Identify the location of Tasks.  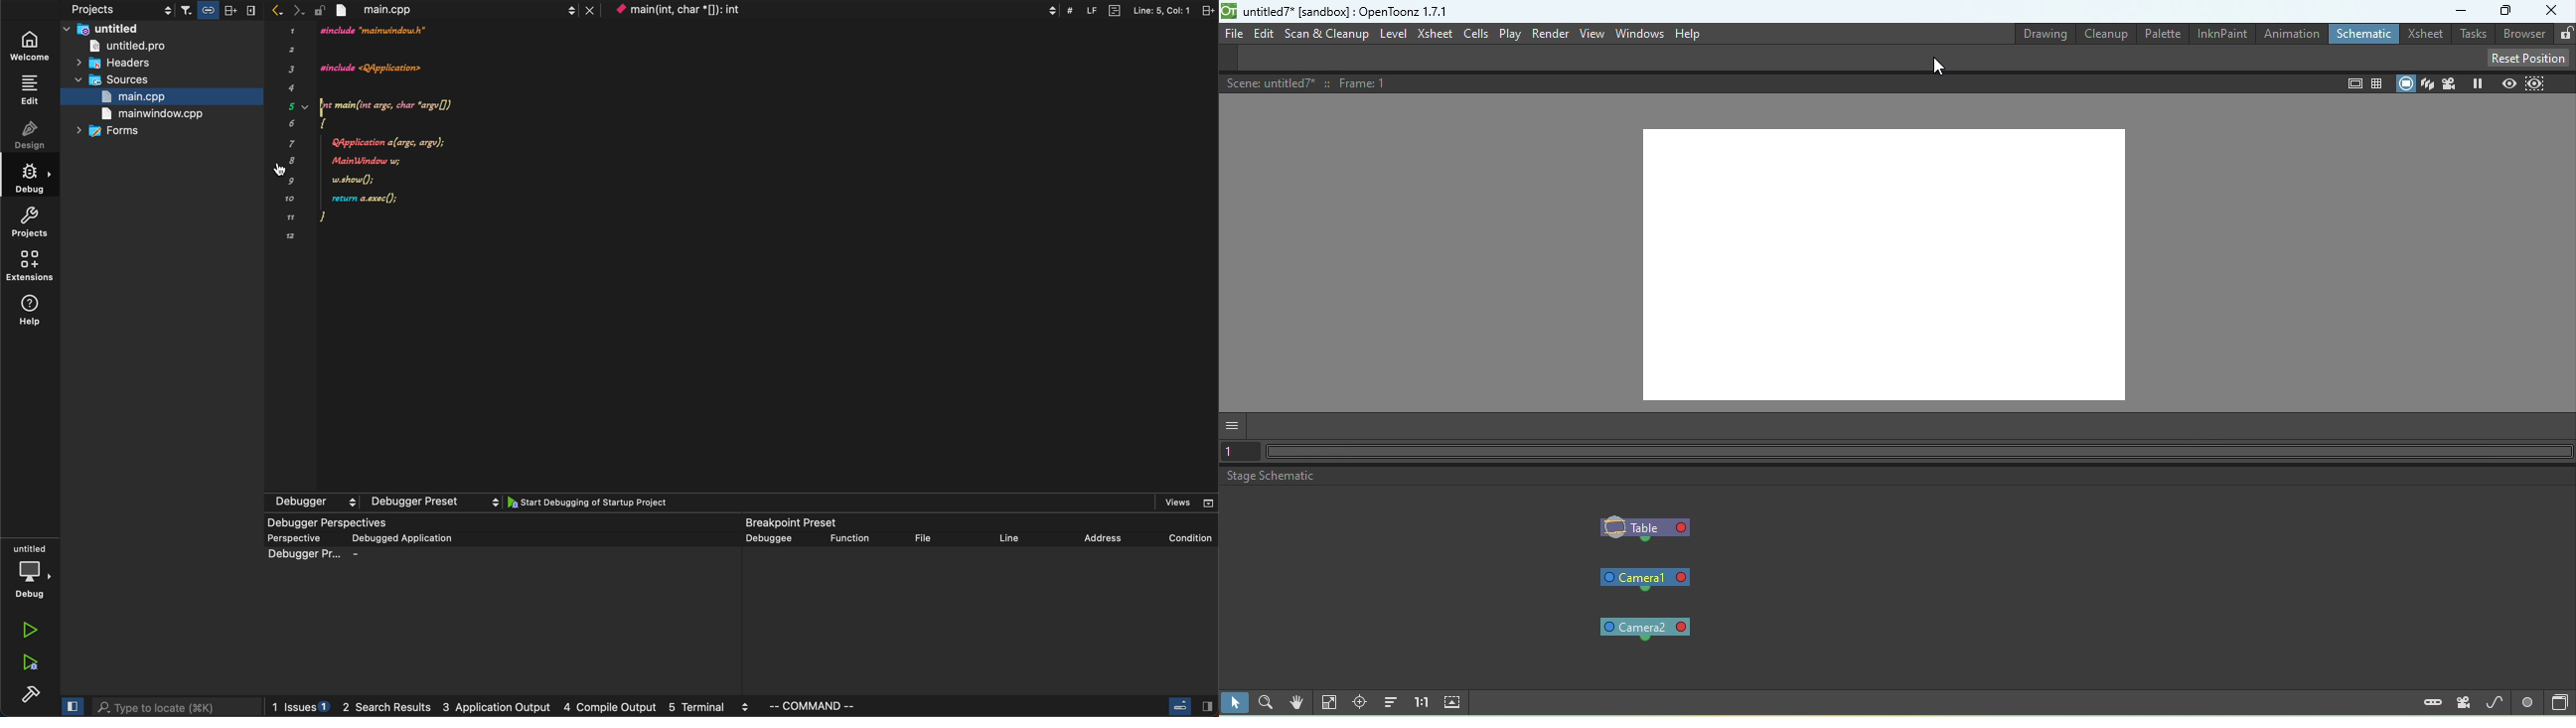
(2476, 34).